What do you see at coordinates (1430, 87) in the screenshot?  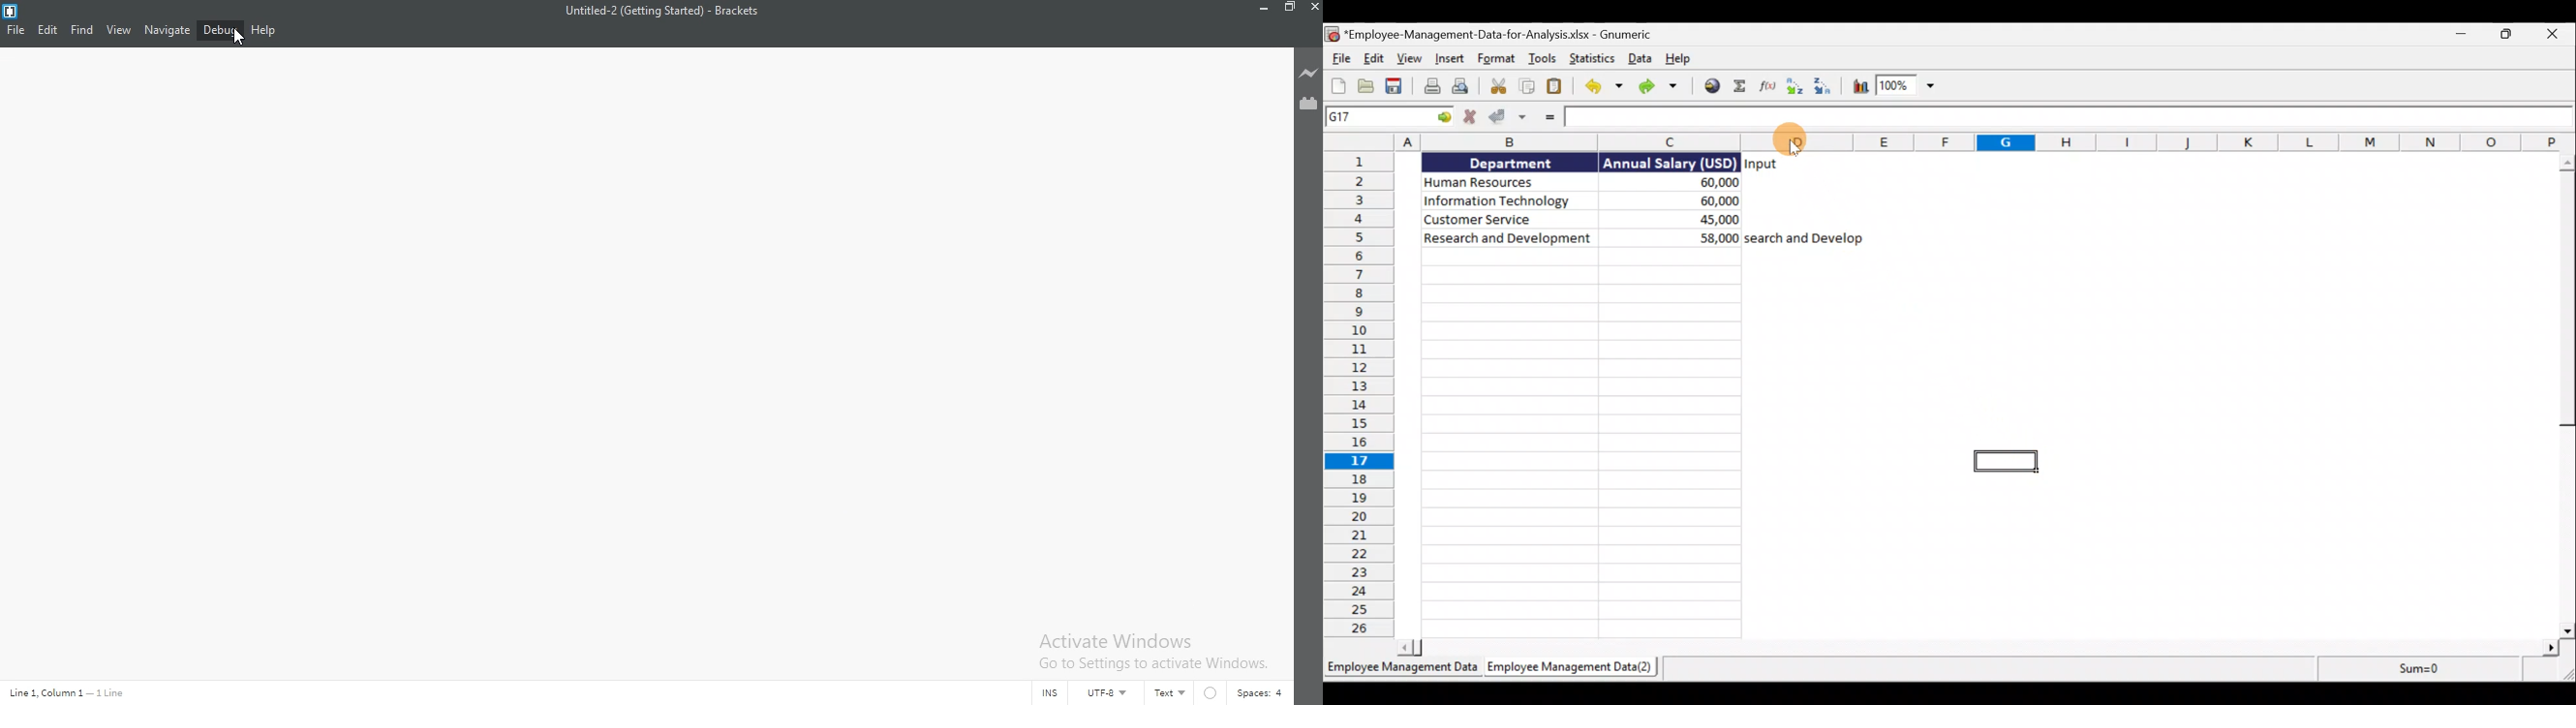 I see `Print the current file` at bounding box center [1430, 87].